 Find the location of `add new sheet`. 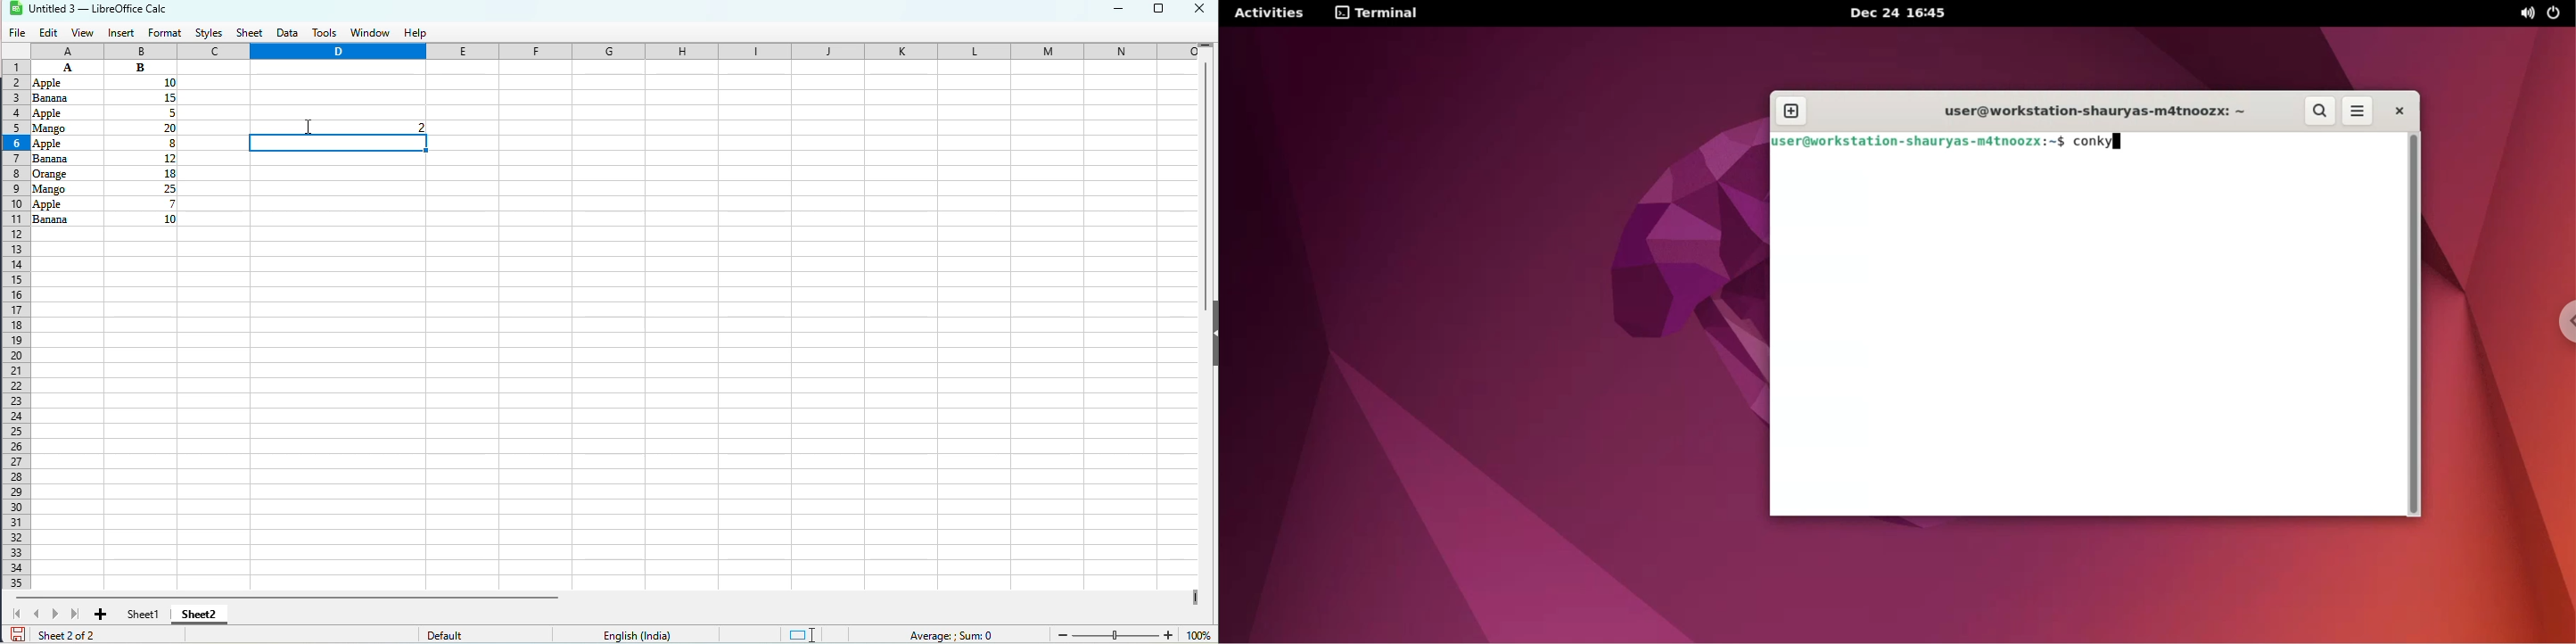

add new sheet is located at coordinates (100, 615).